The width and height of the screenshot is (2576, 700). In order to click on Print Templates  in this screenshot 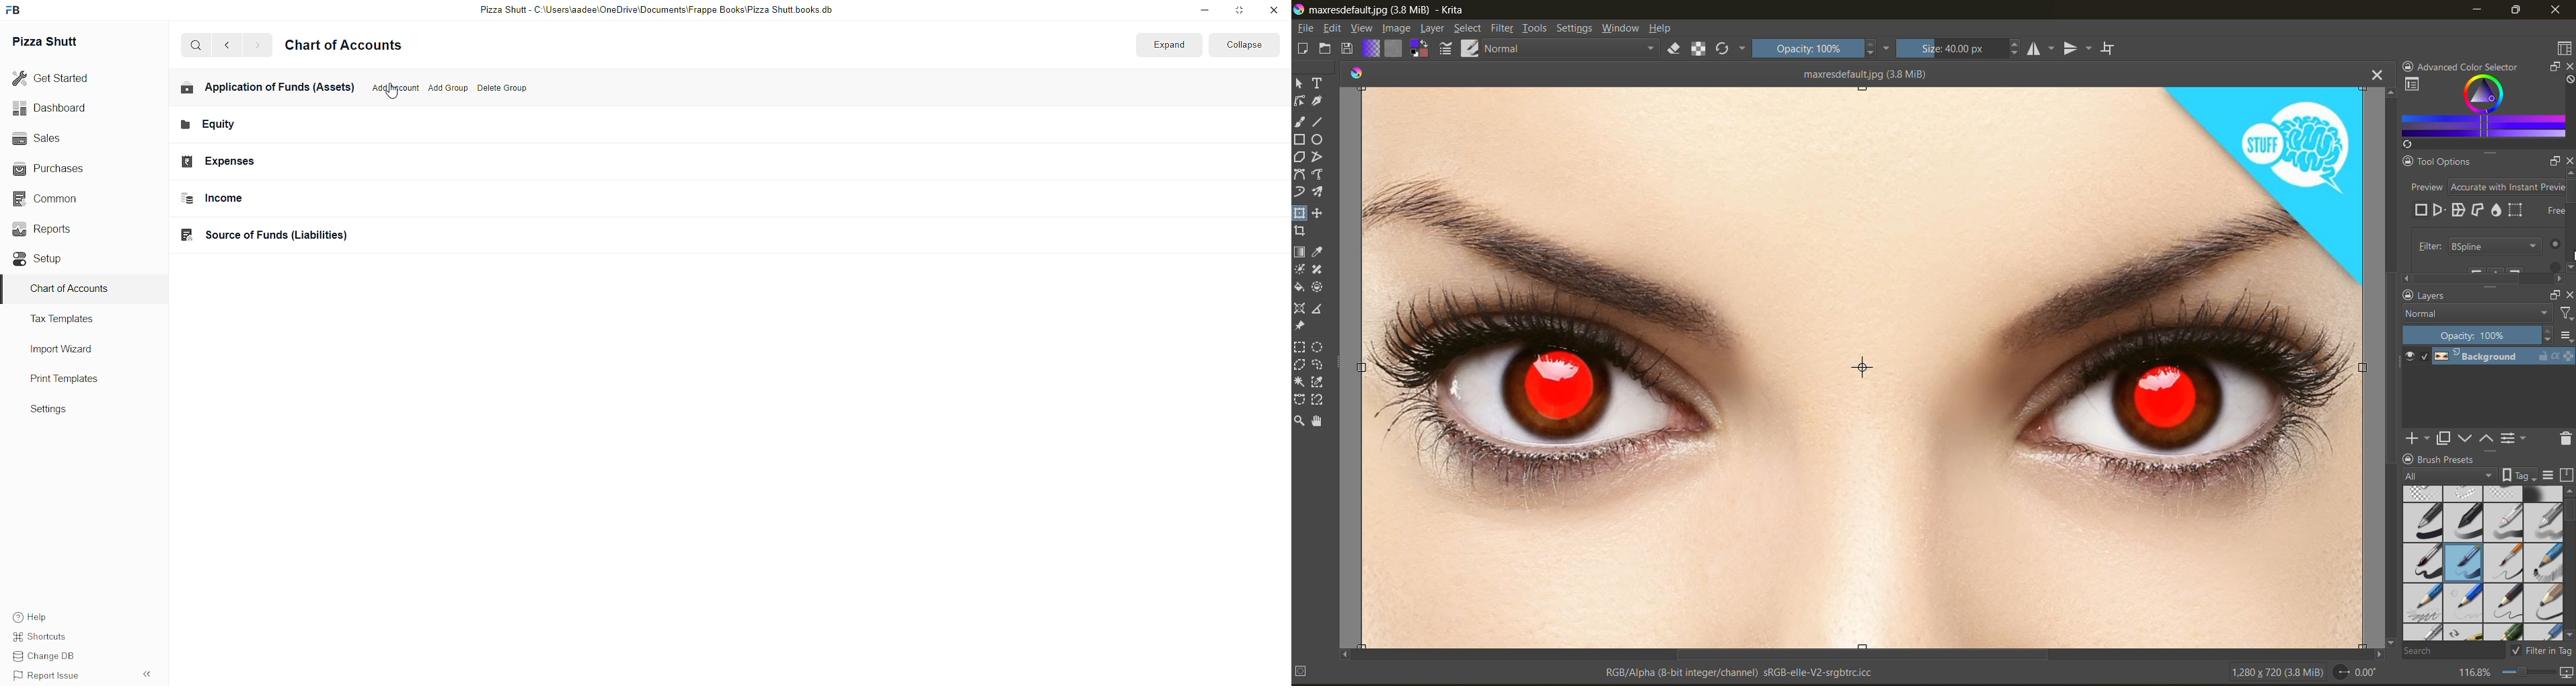, I will do `click(77, 380)`.